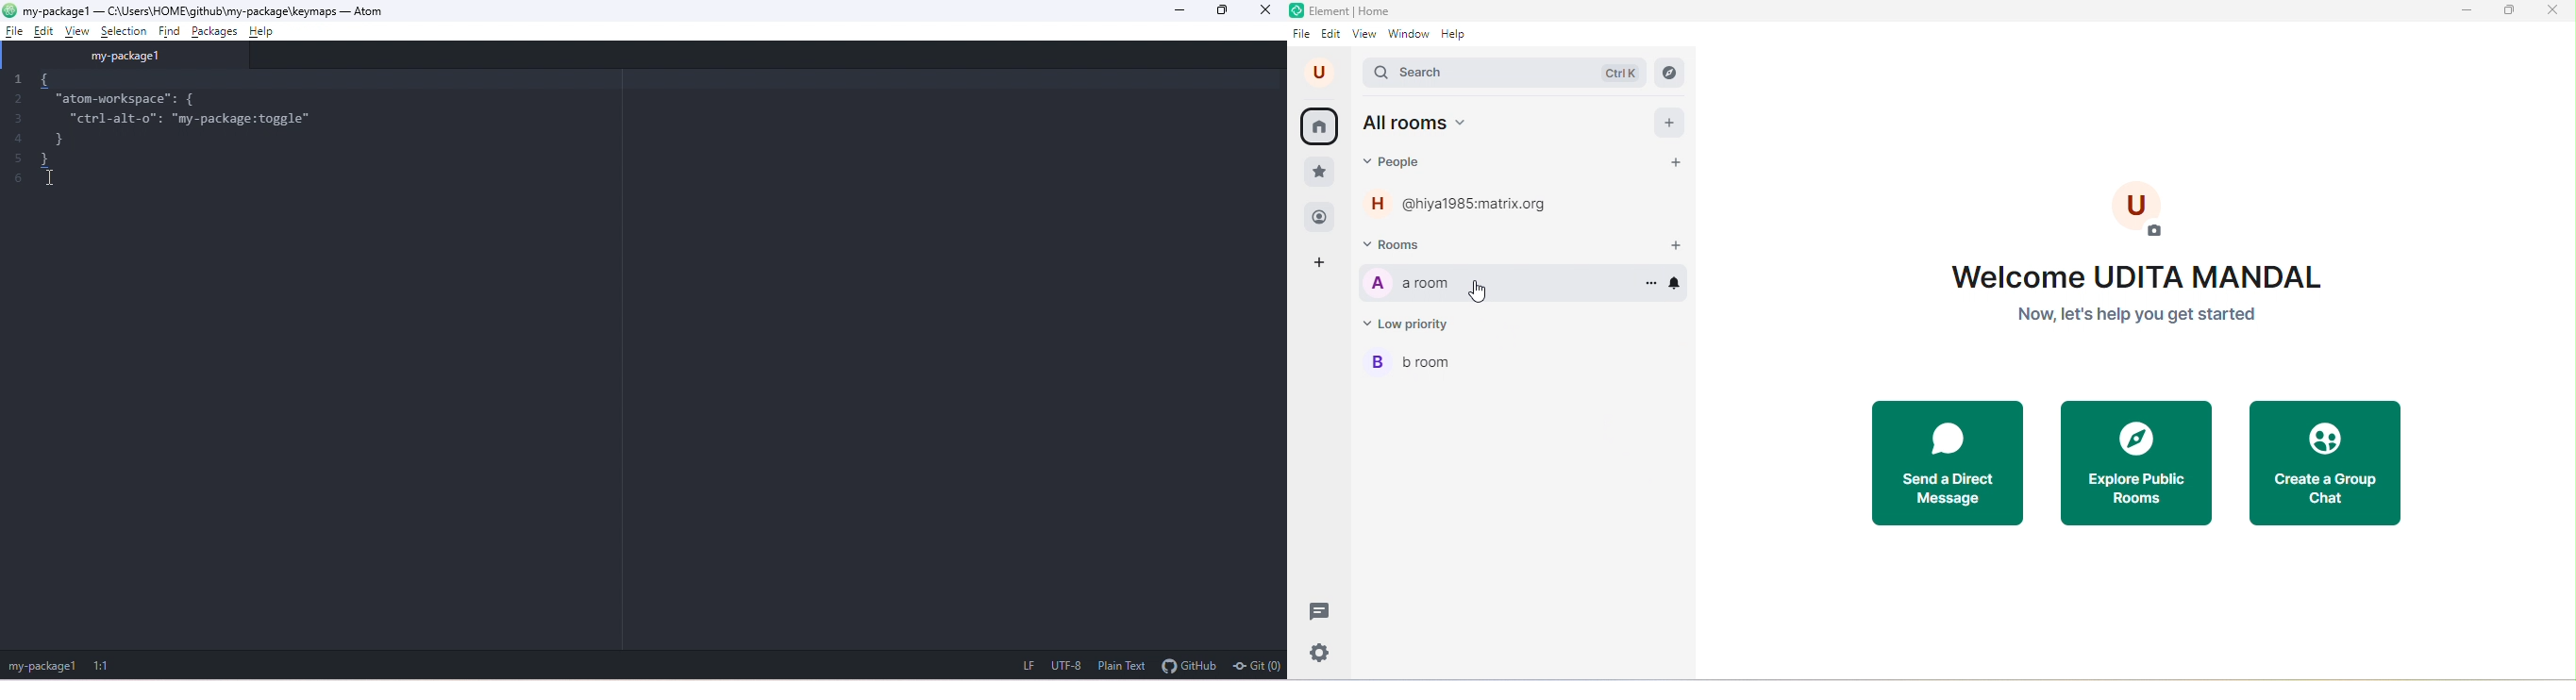 The width and height of the screenshot is (2576, 700). I want to click on low priority, so click(1411, 323).